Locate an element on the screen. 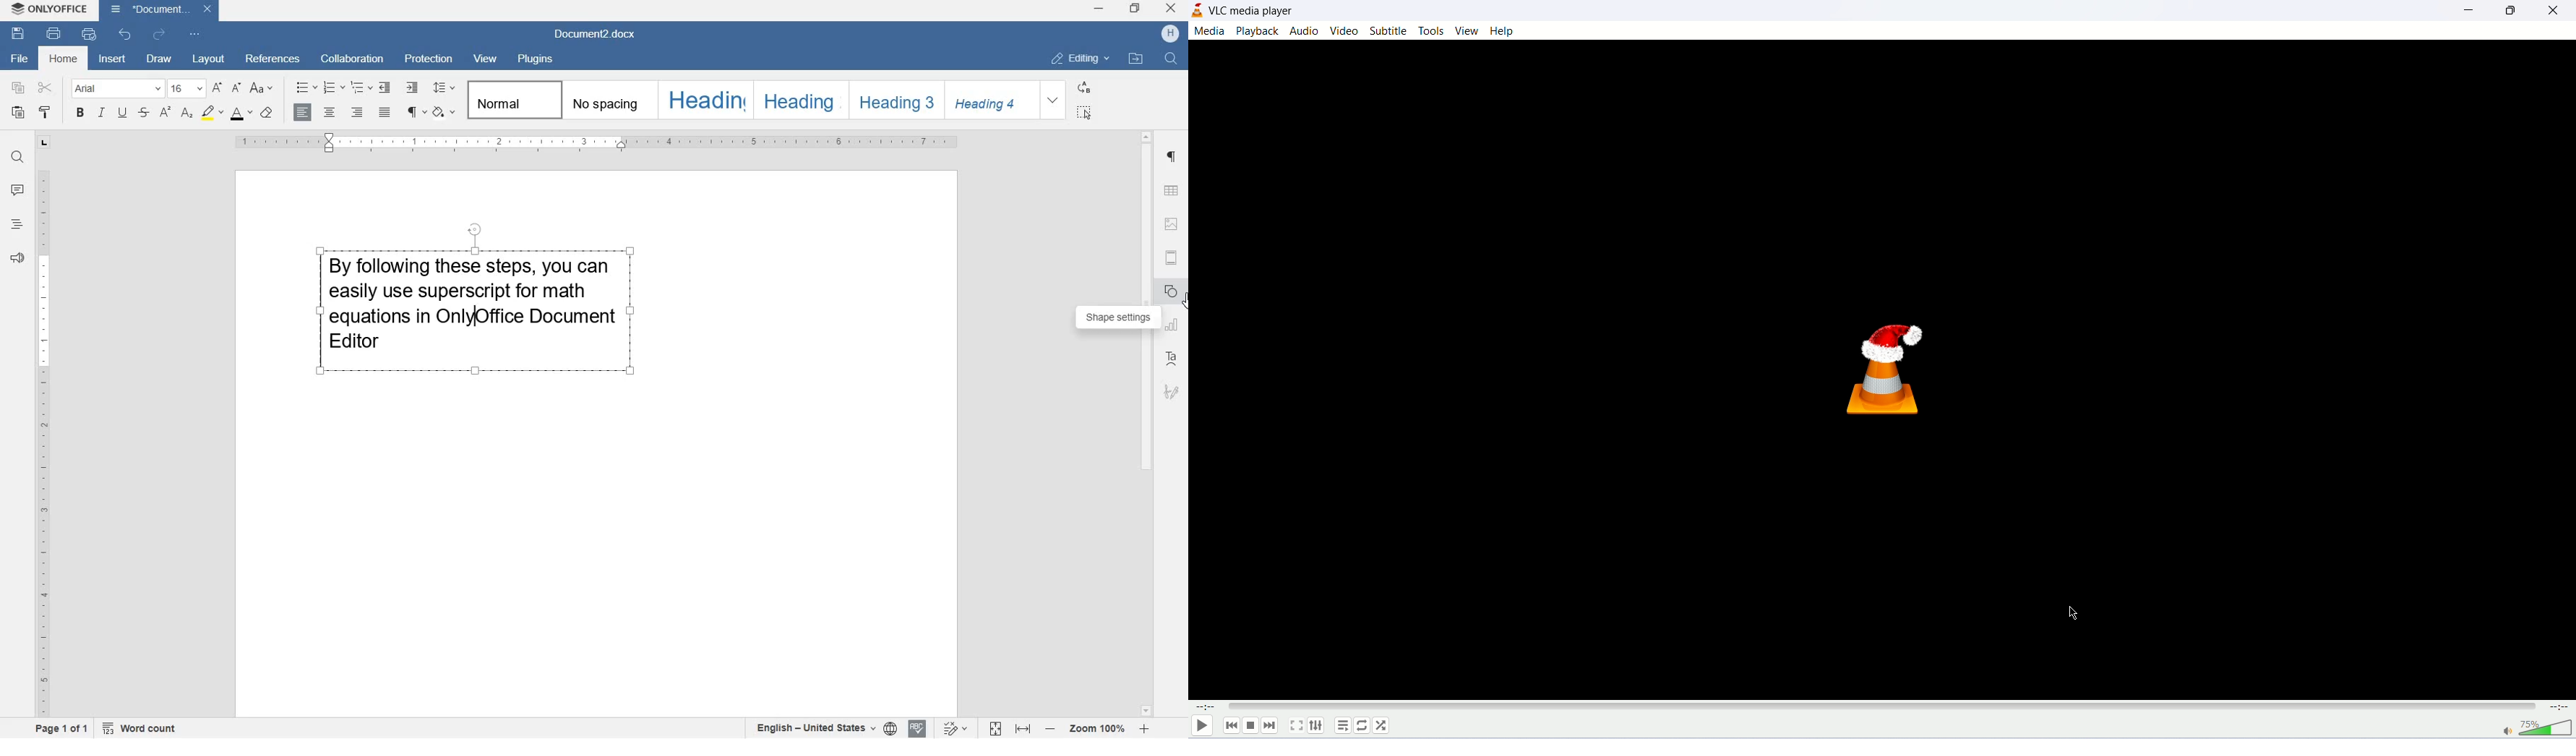 The image size is (2576, 756). numbering is located at coordinates (335, 87).